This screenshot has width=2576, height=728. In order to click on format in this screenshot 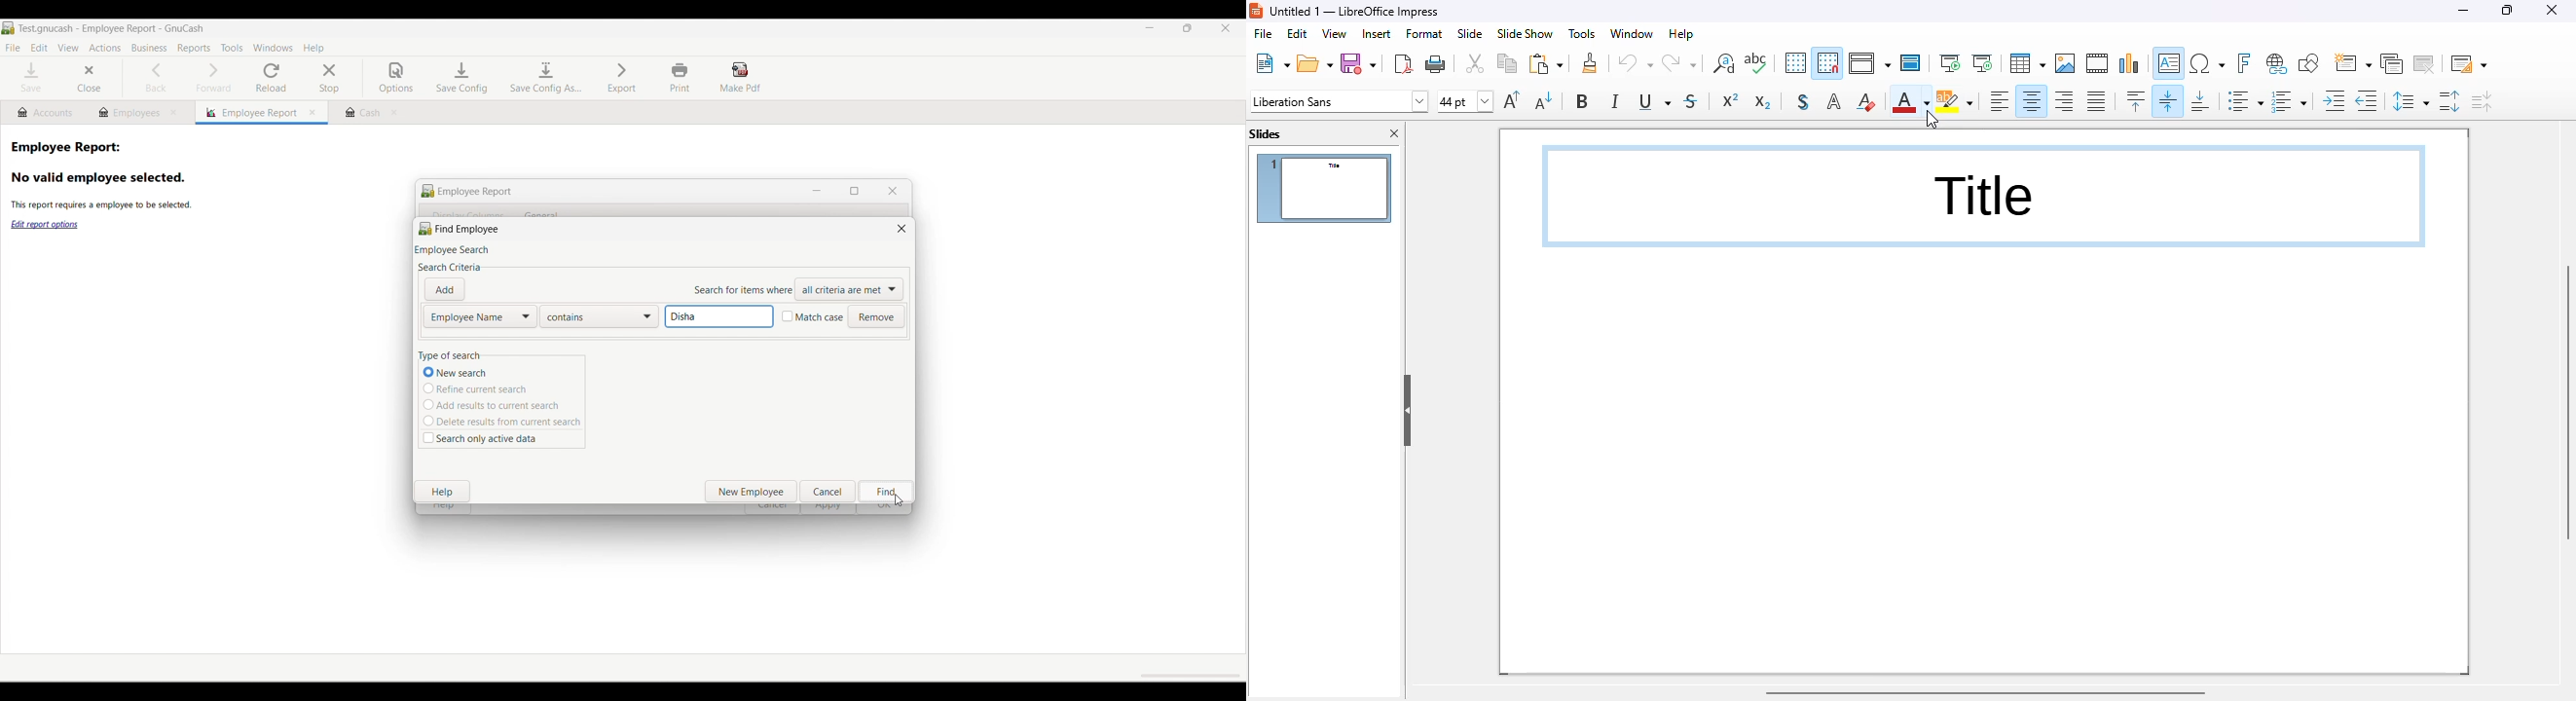, I will do `click(1423, 33)`.